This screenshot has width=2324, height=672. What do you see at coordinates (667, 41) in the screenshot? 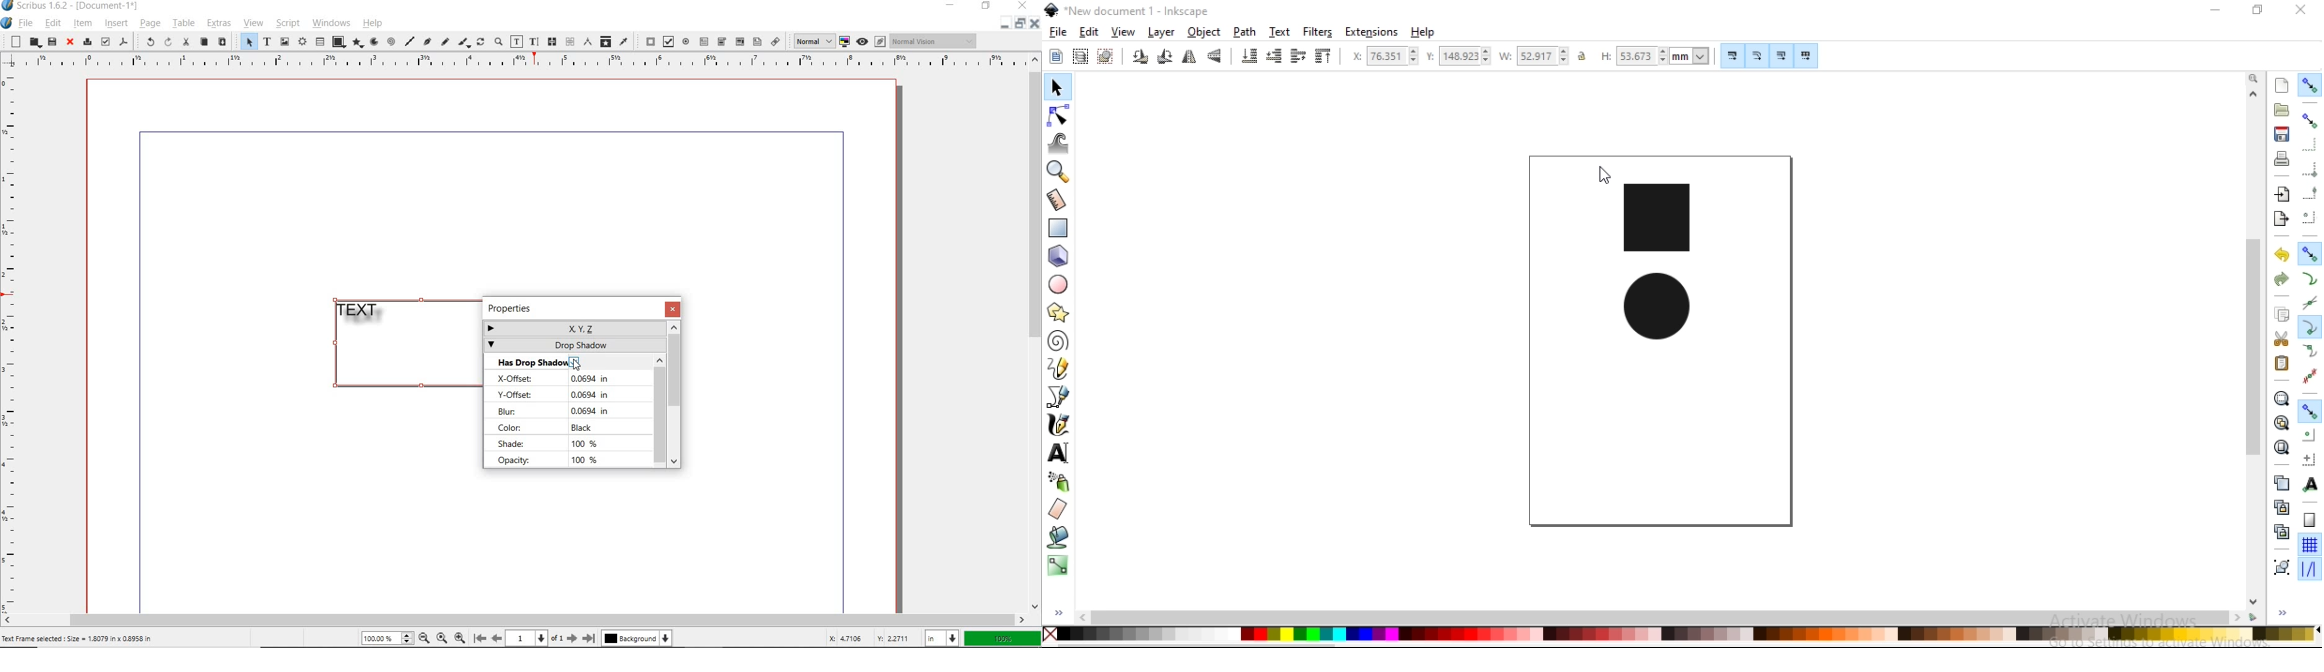
I see `pdf check box` at bounding box center [667, 41].